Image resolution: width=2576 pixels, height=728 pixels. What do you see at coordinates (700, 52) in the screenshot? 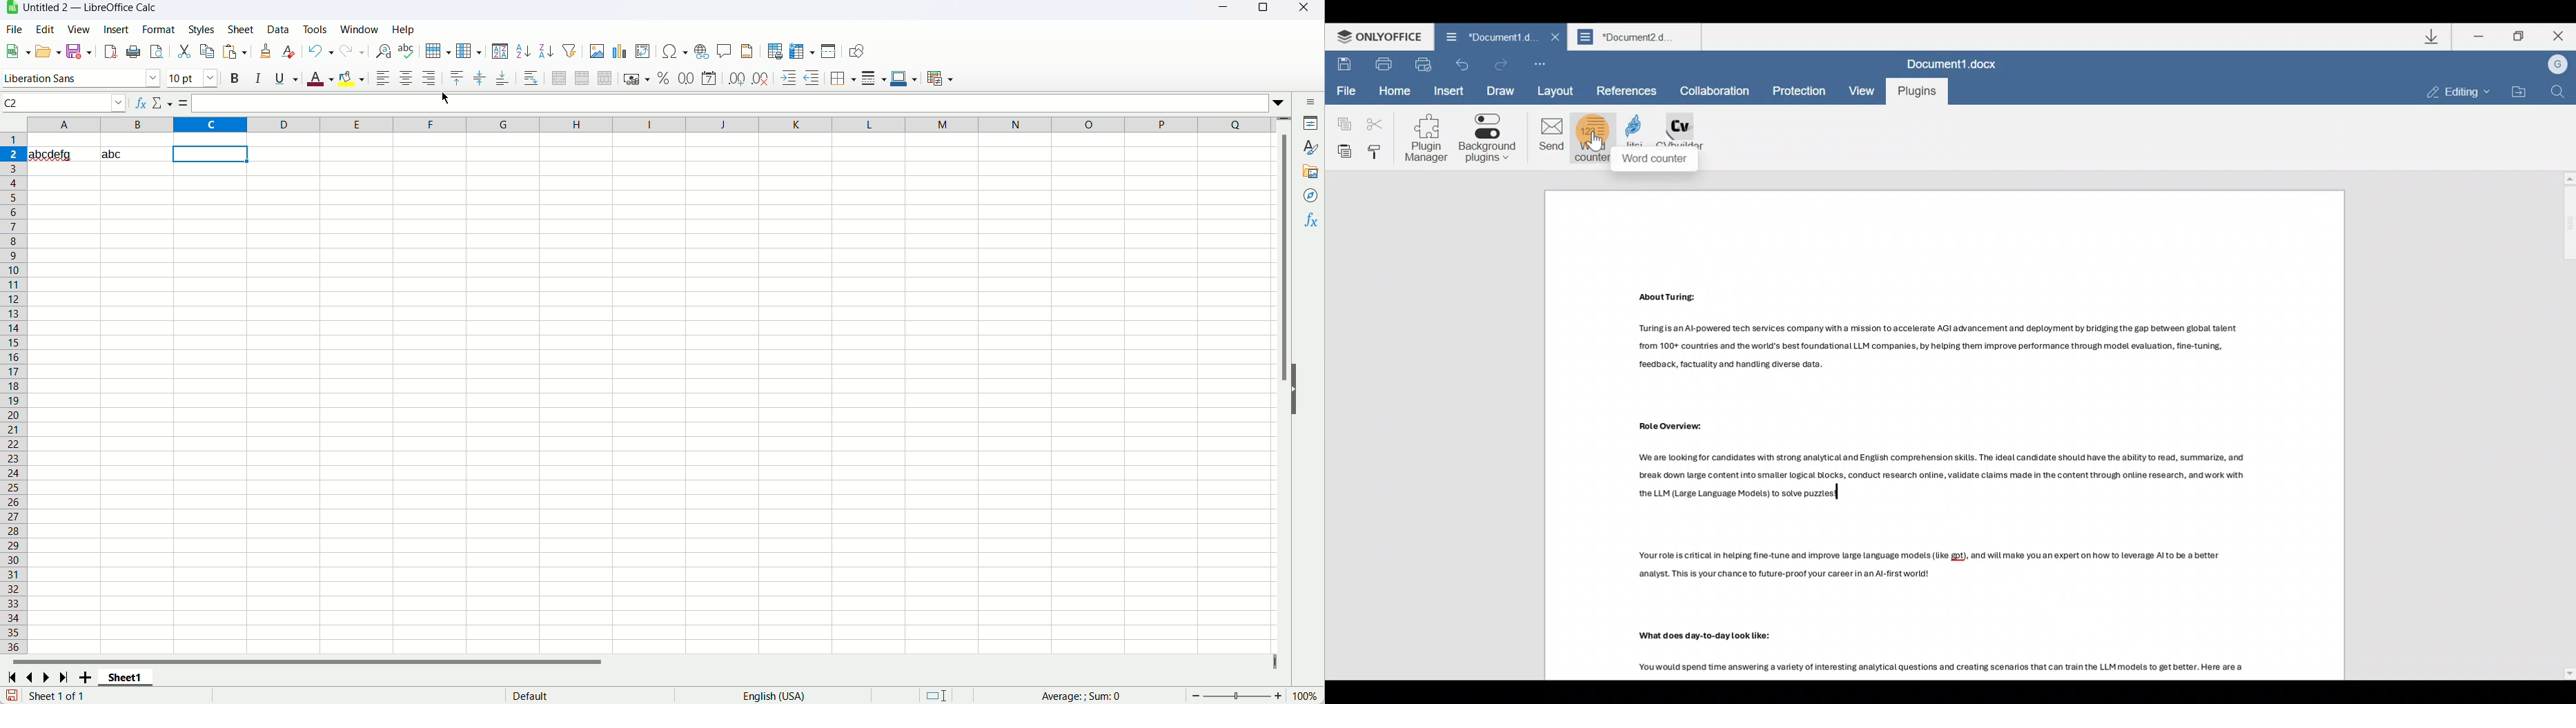
I see `insert hyperlink` at bounding box center [700, 52].